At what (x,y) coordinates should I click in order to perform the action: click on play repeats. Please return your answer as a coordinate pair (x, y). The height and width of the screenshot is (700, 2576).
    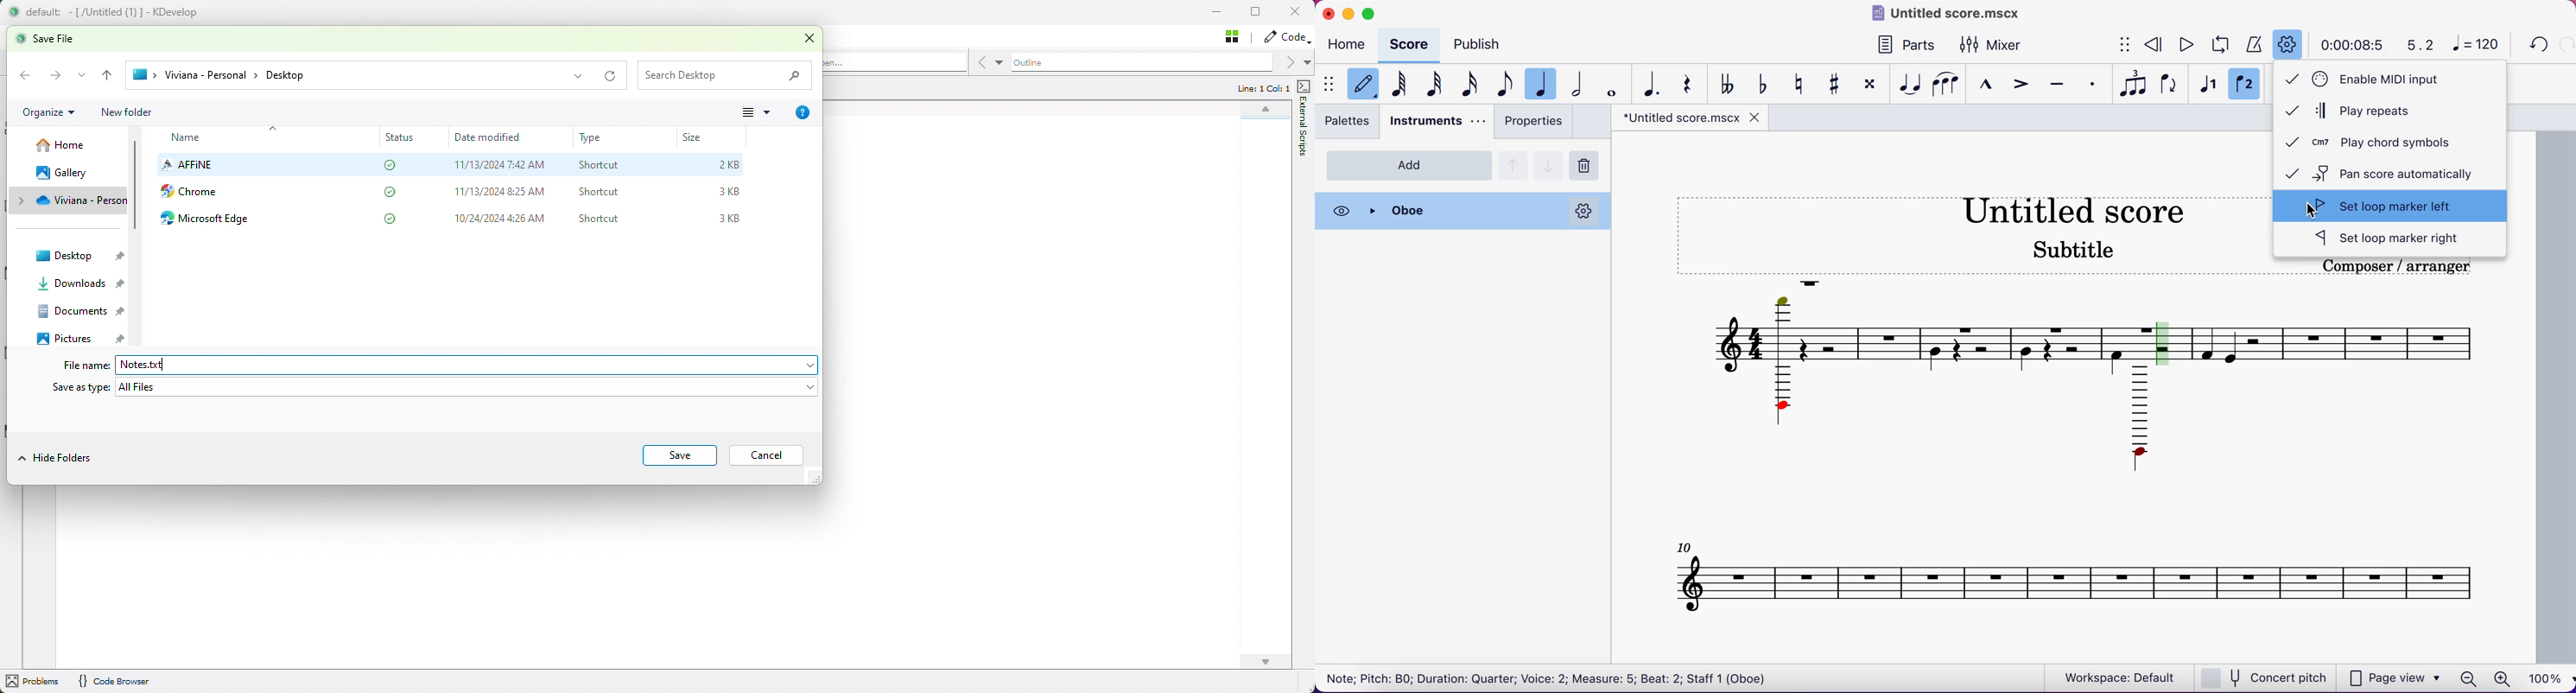
    Looking at the image, I should click on (2369, 112).